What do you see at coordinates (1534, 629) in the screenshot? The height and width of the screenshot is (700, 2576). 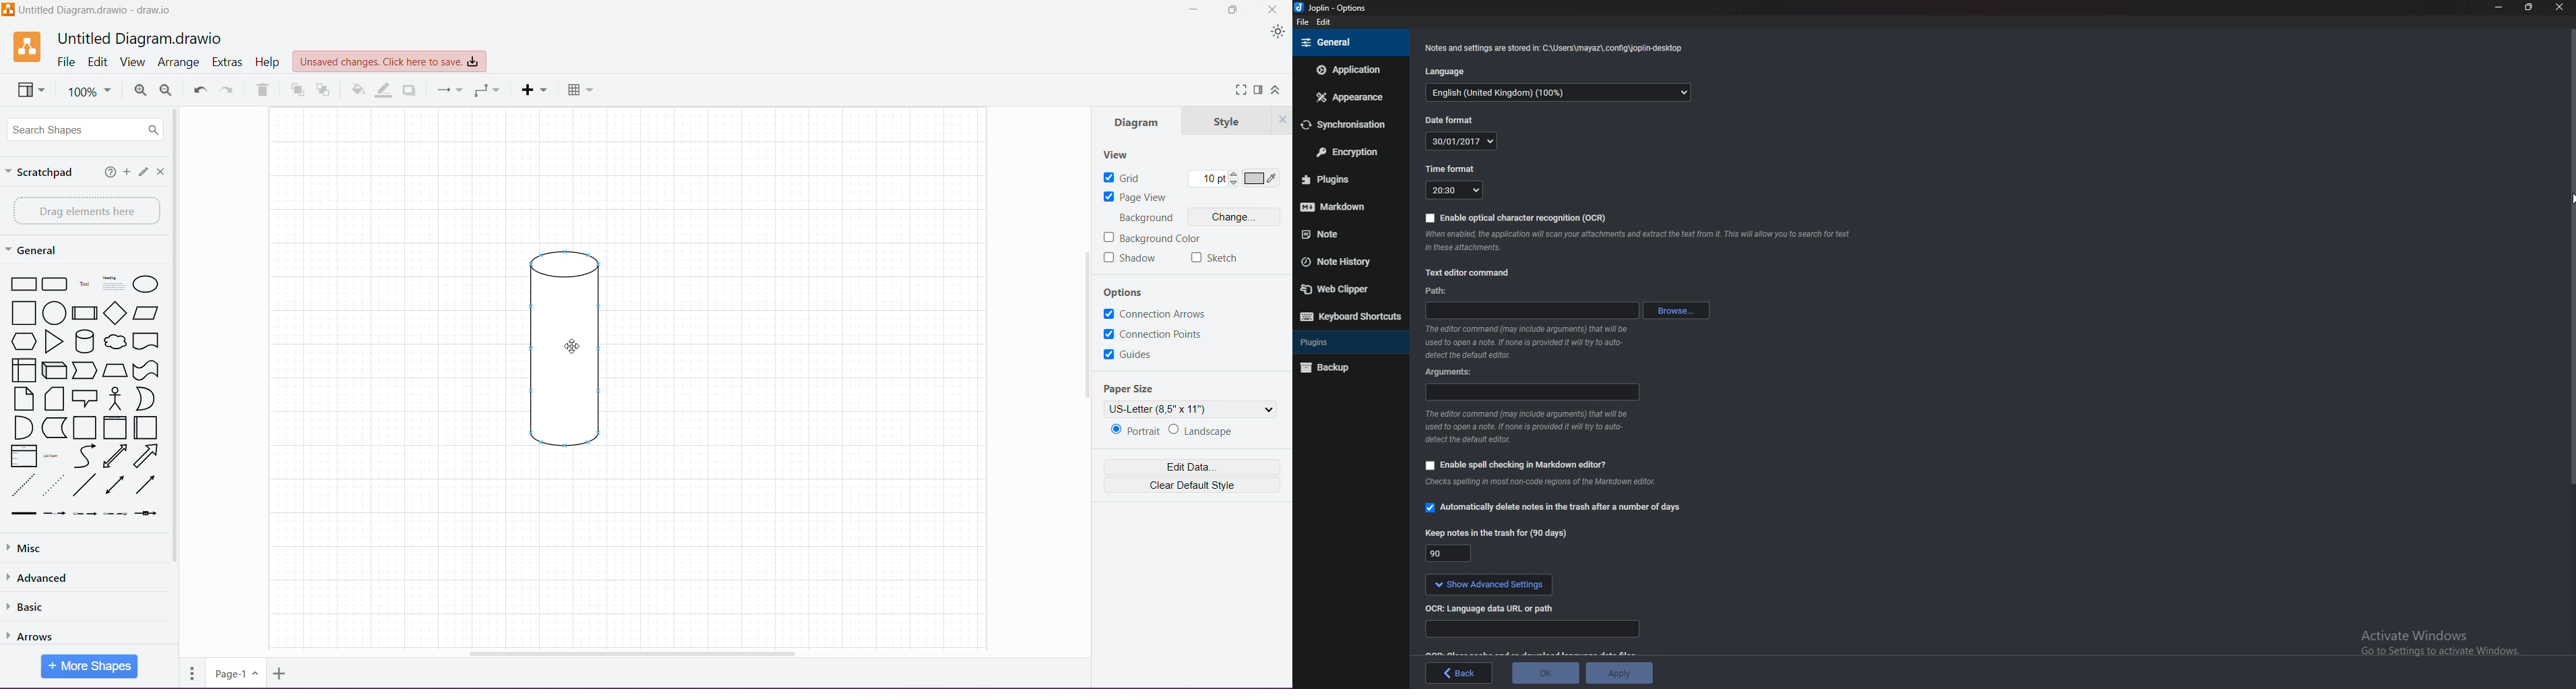 I see `Language data` at bounding box center [1534, 629].